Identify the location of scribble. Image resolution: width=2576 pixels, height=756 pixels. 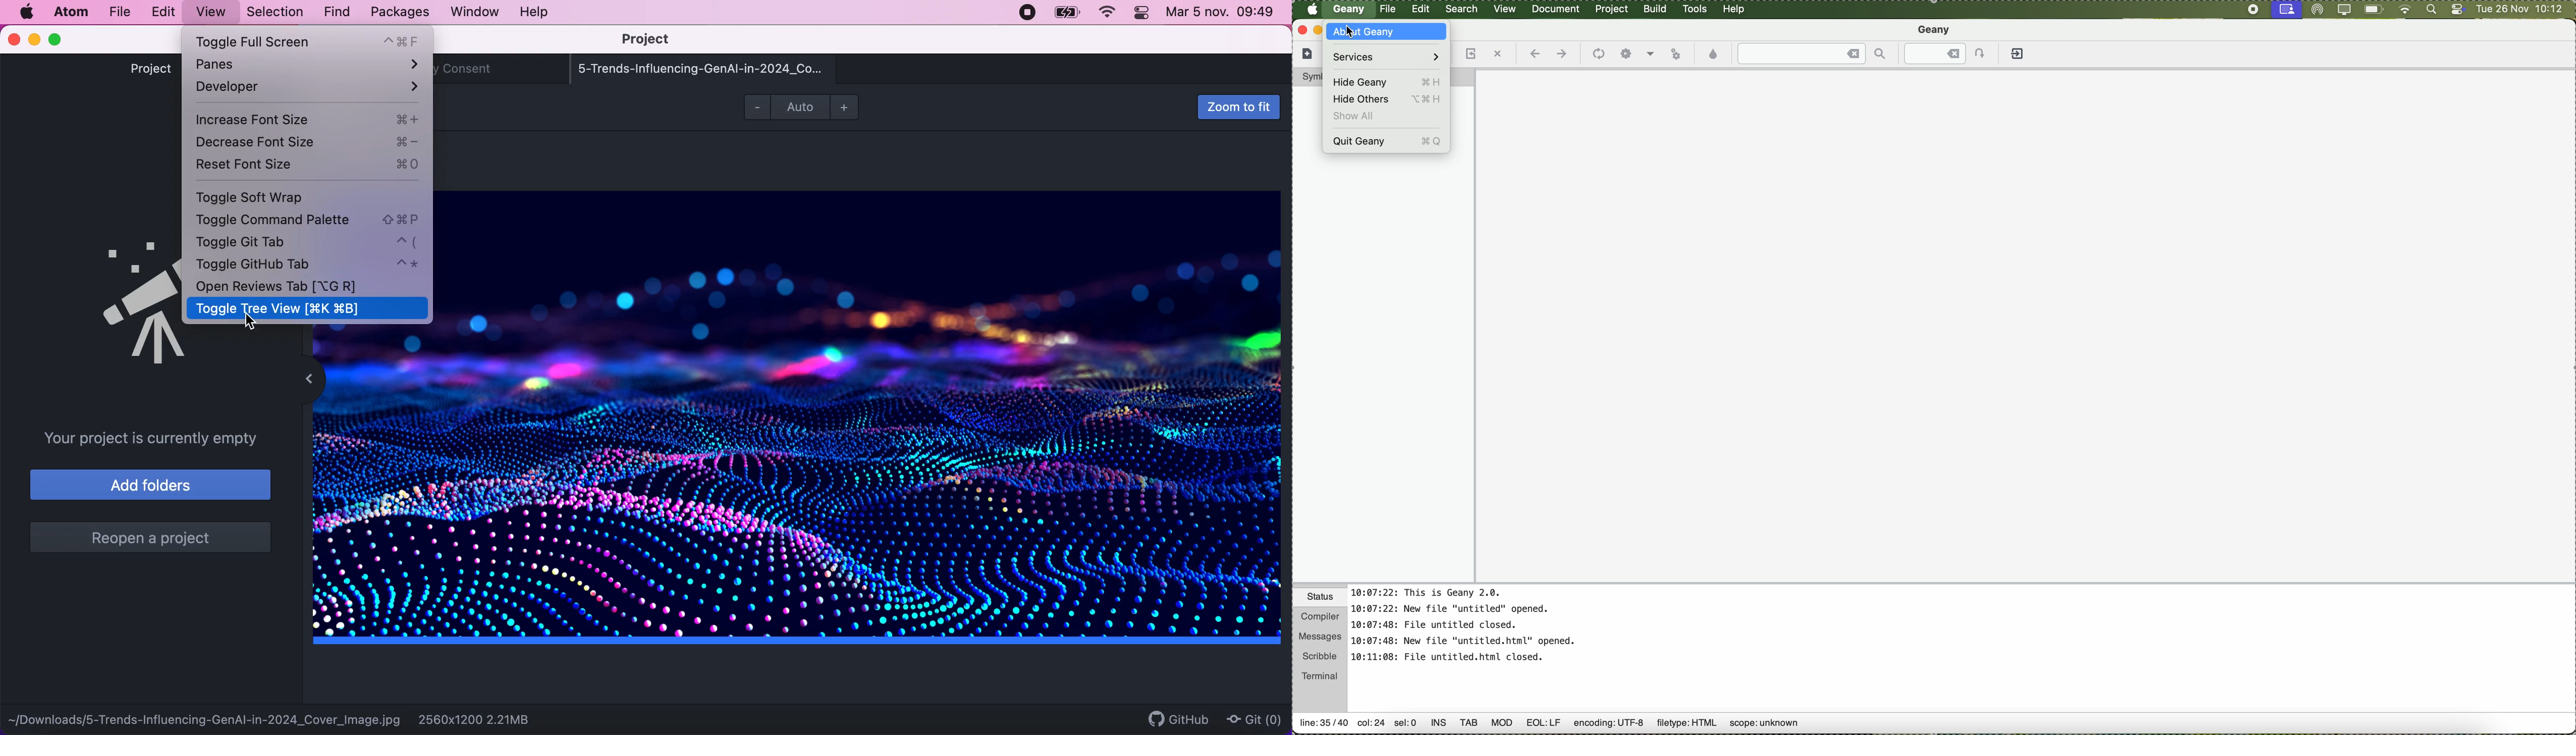
(1320, 654).